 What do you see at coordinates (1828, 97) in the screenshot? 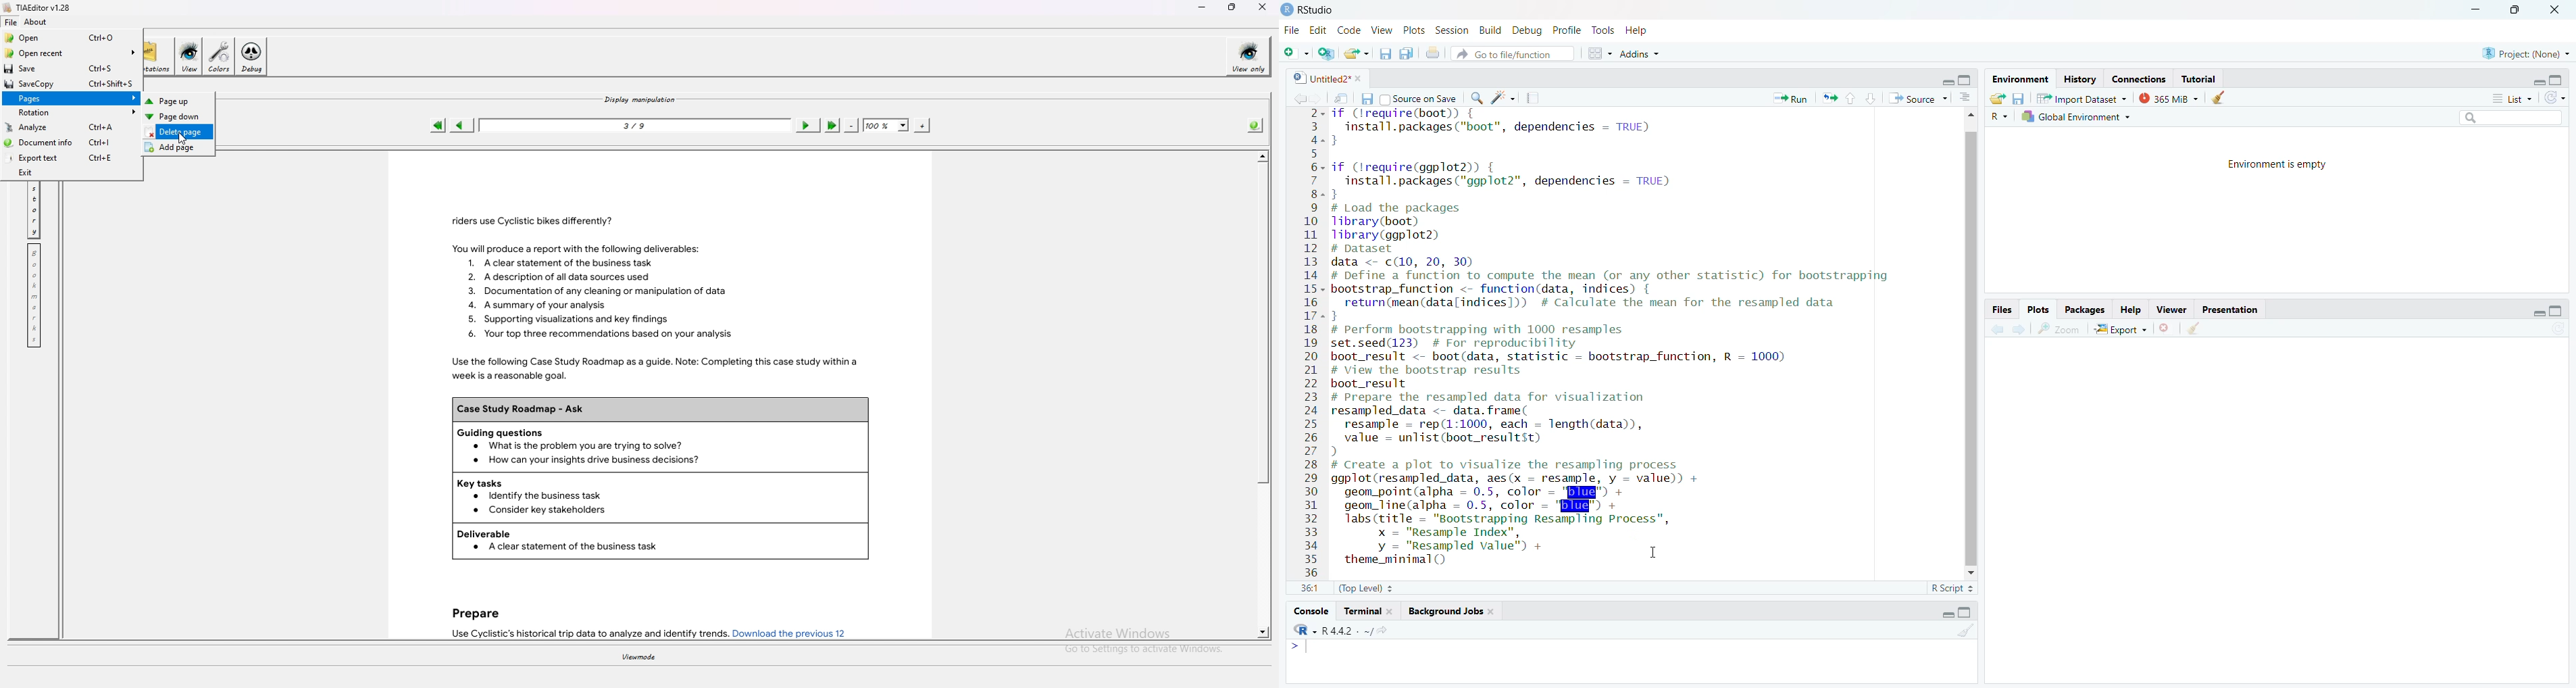
I see `re run the previous code` at bounding box center [1828, 97].